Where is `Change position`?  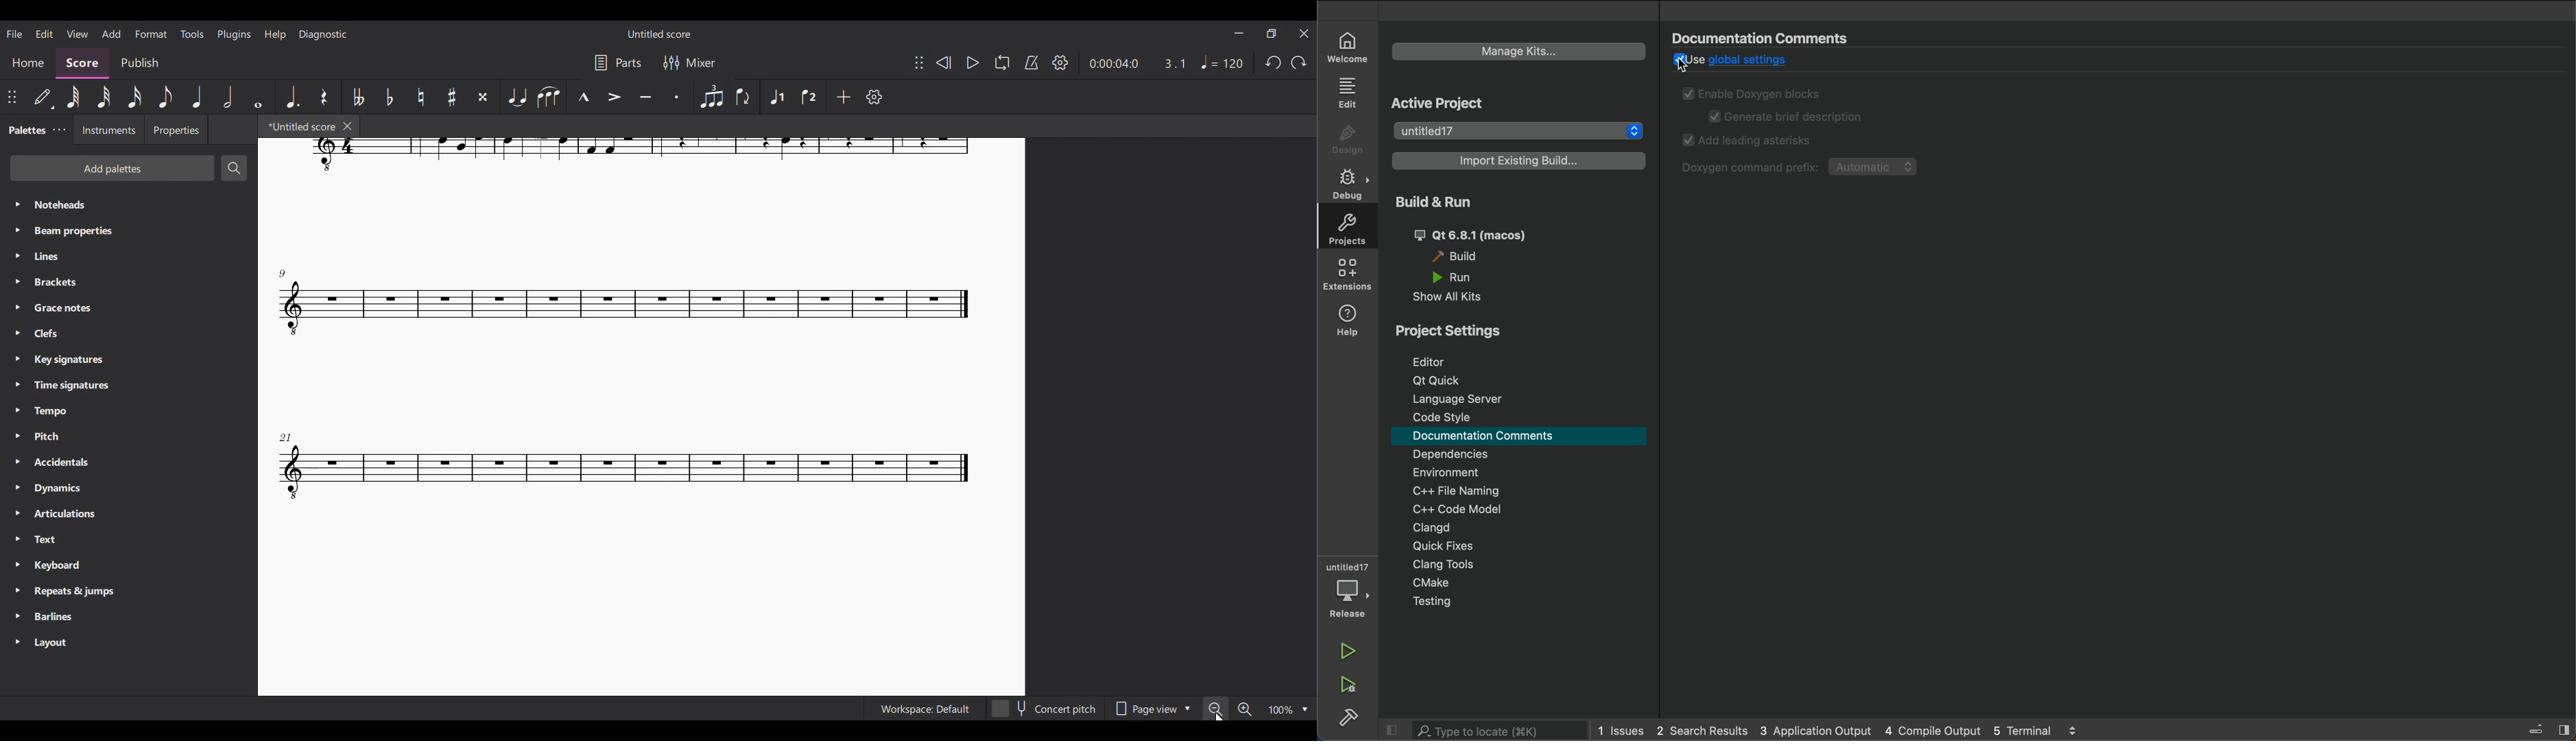 Change position is located at coordinates (919, 62).